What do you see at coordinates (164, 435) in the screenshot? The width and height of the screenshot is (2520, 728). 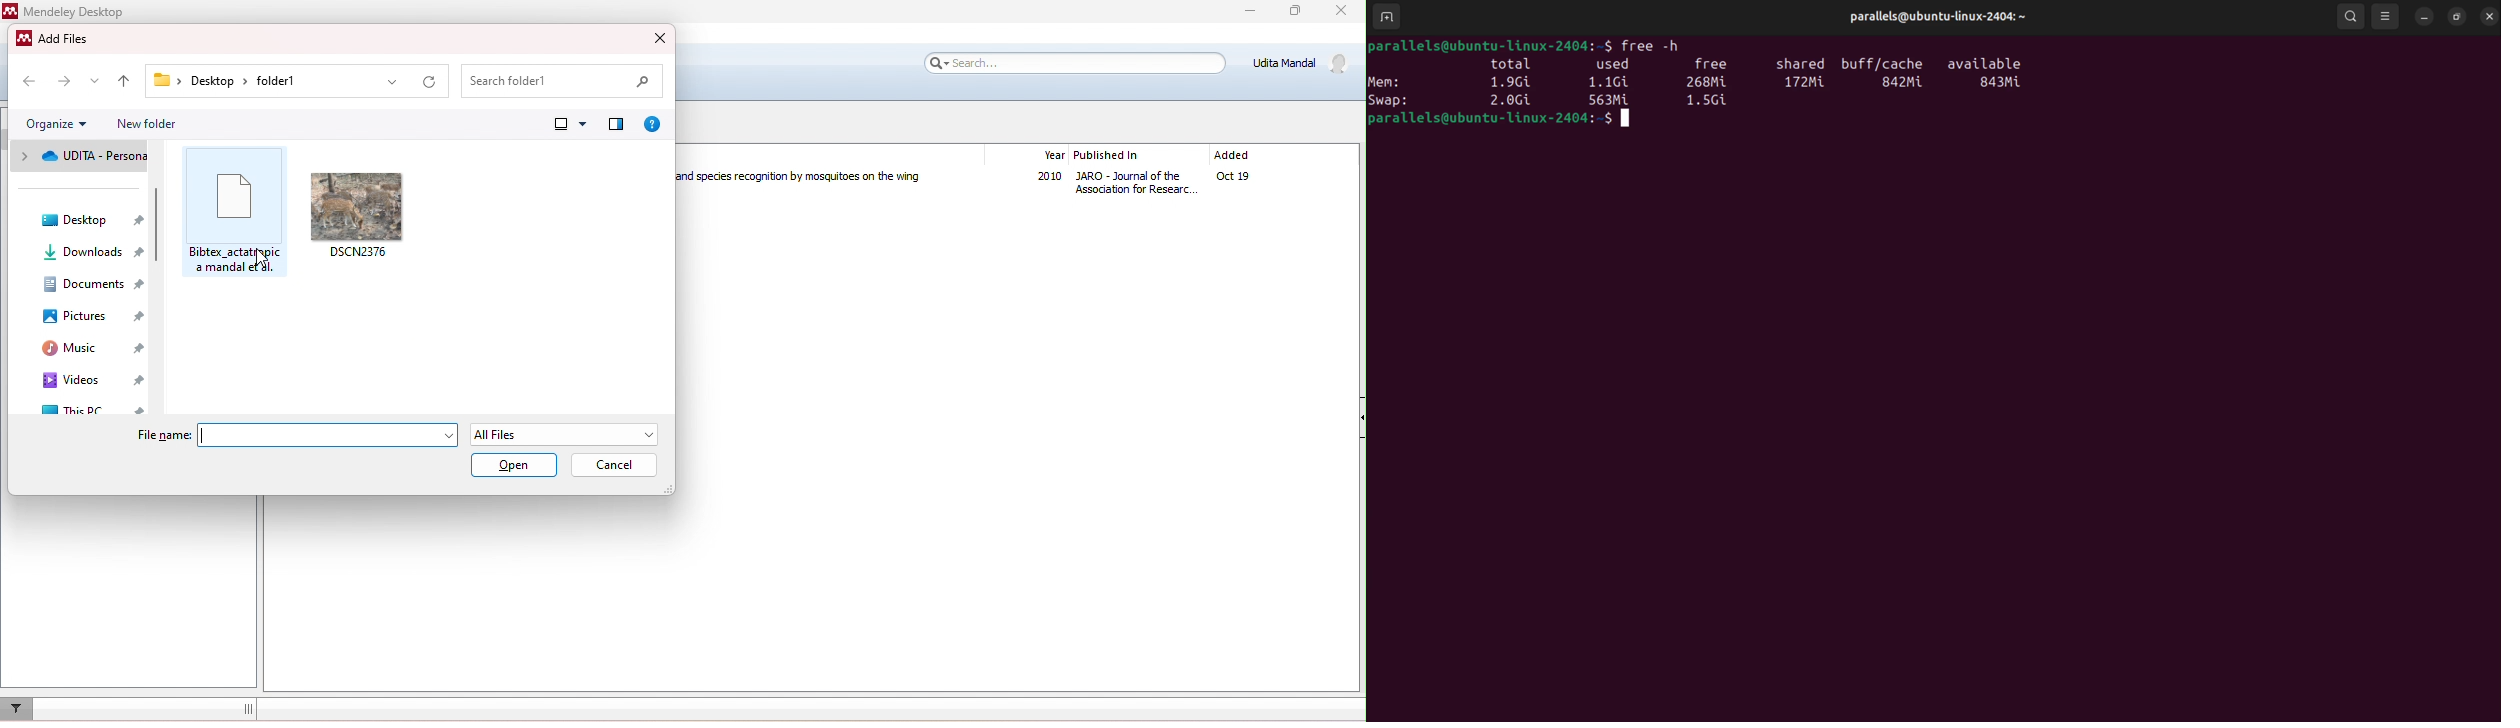 I see `File name:` at bounding box center [164, 435].